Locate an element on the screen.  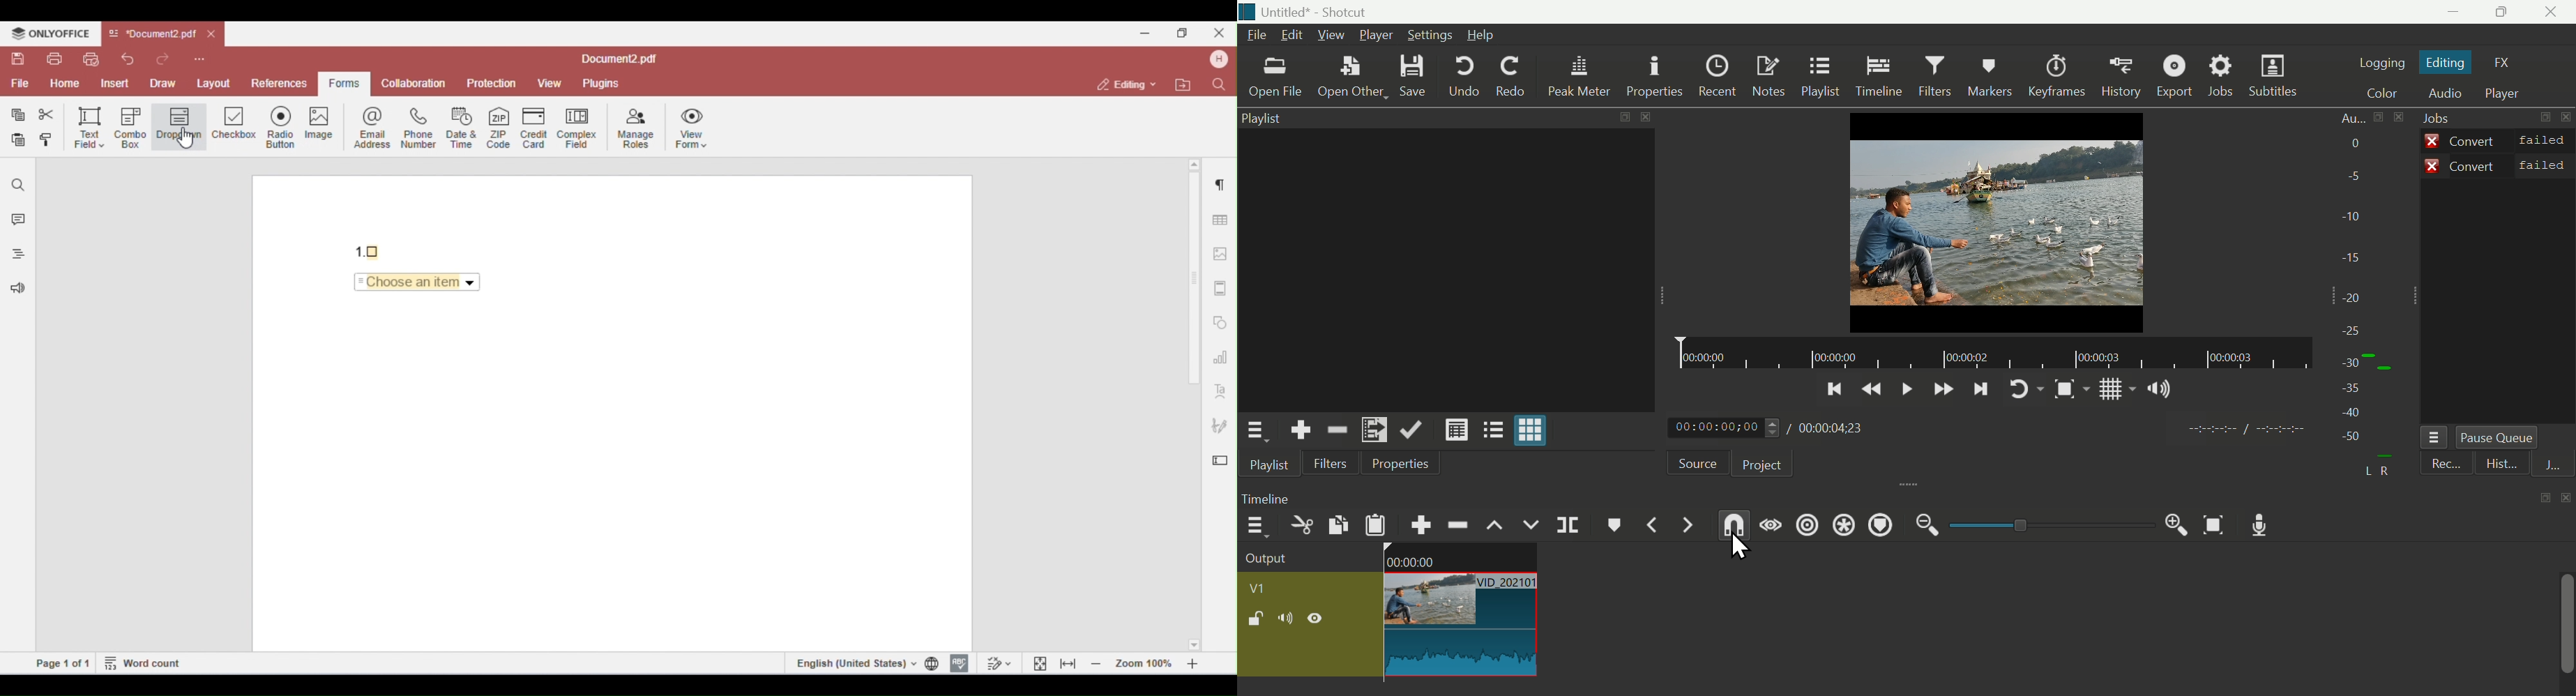
Jobs is located at coordinates (2442, 119).